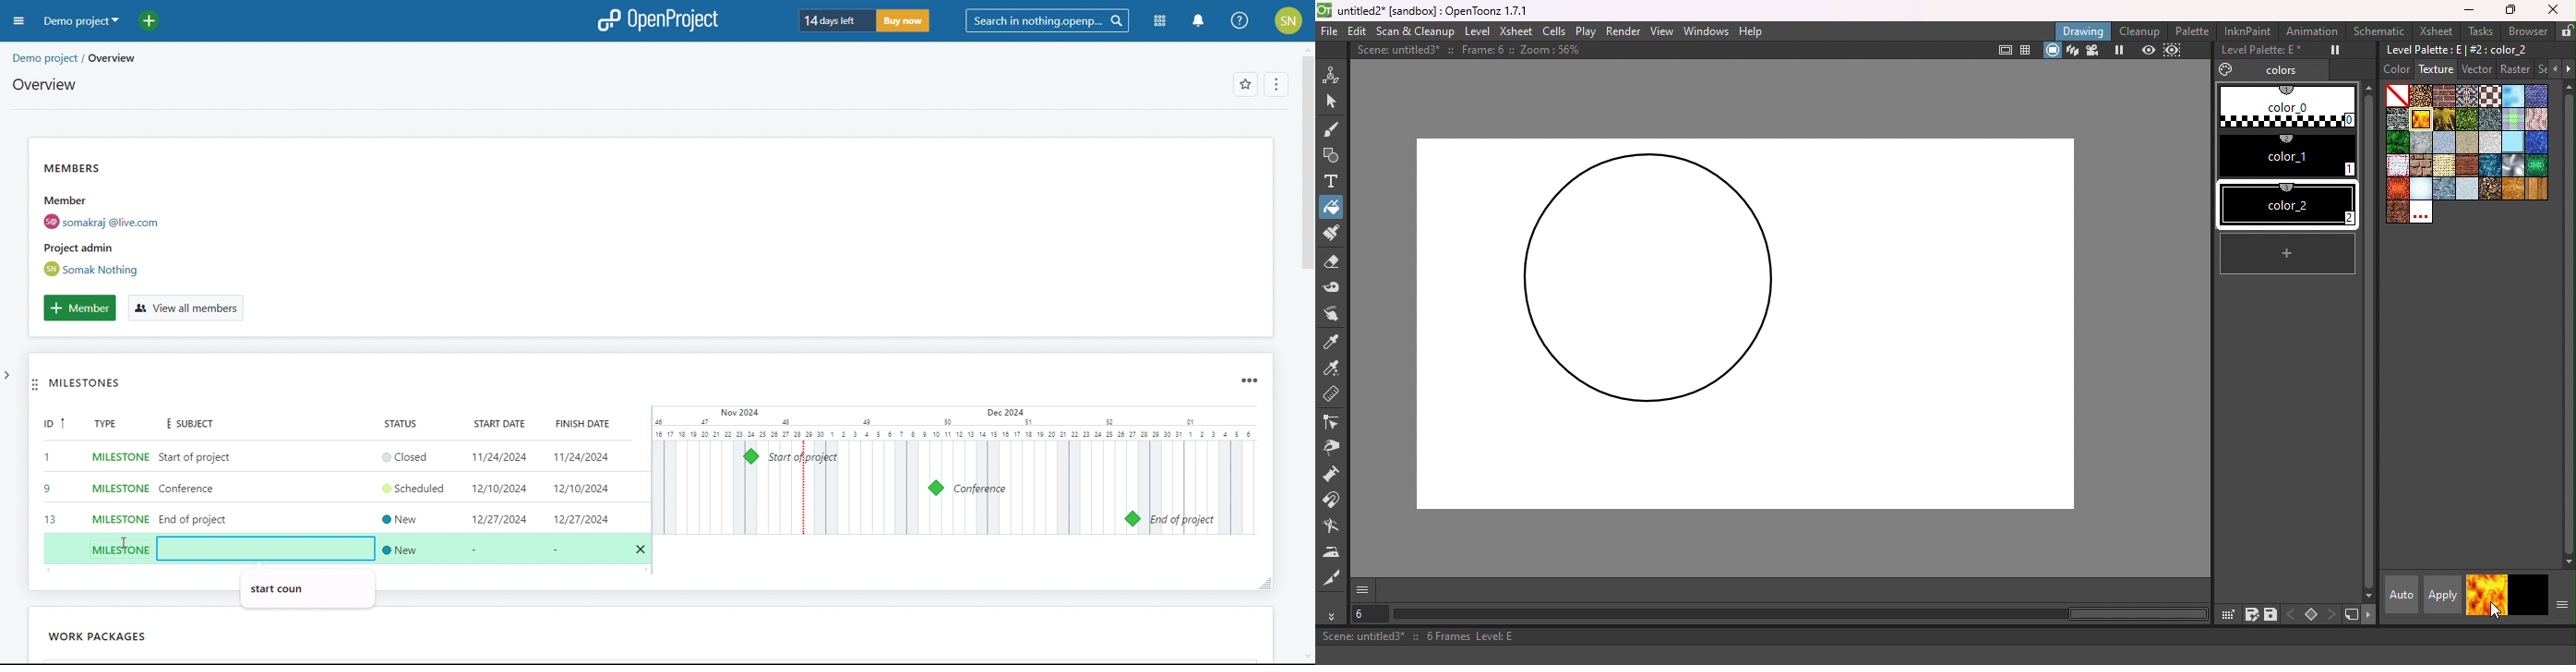  I want to click on options, so click(1274, 86).